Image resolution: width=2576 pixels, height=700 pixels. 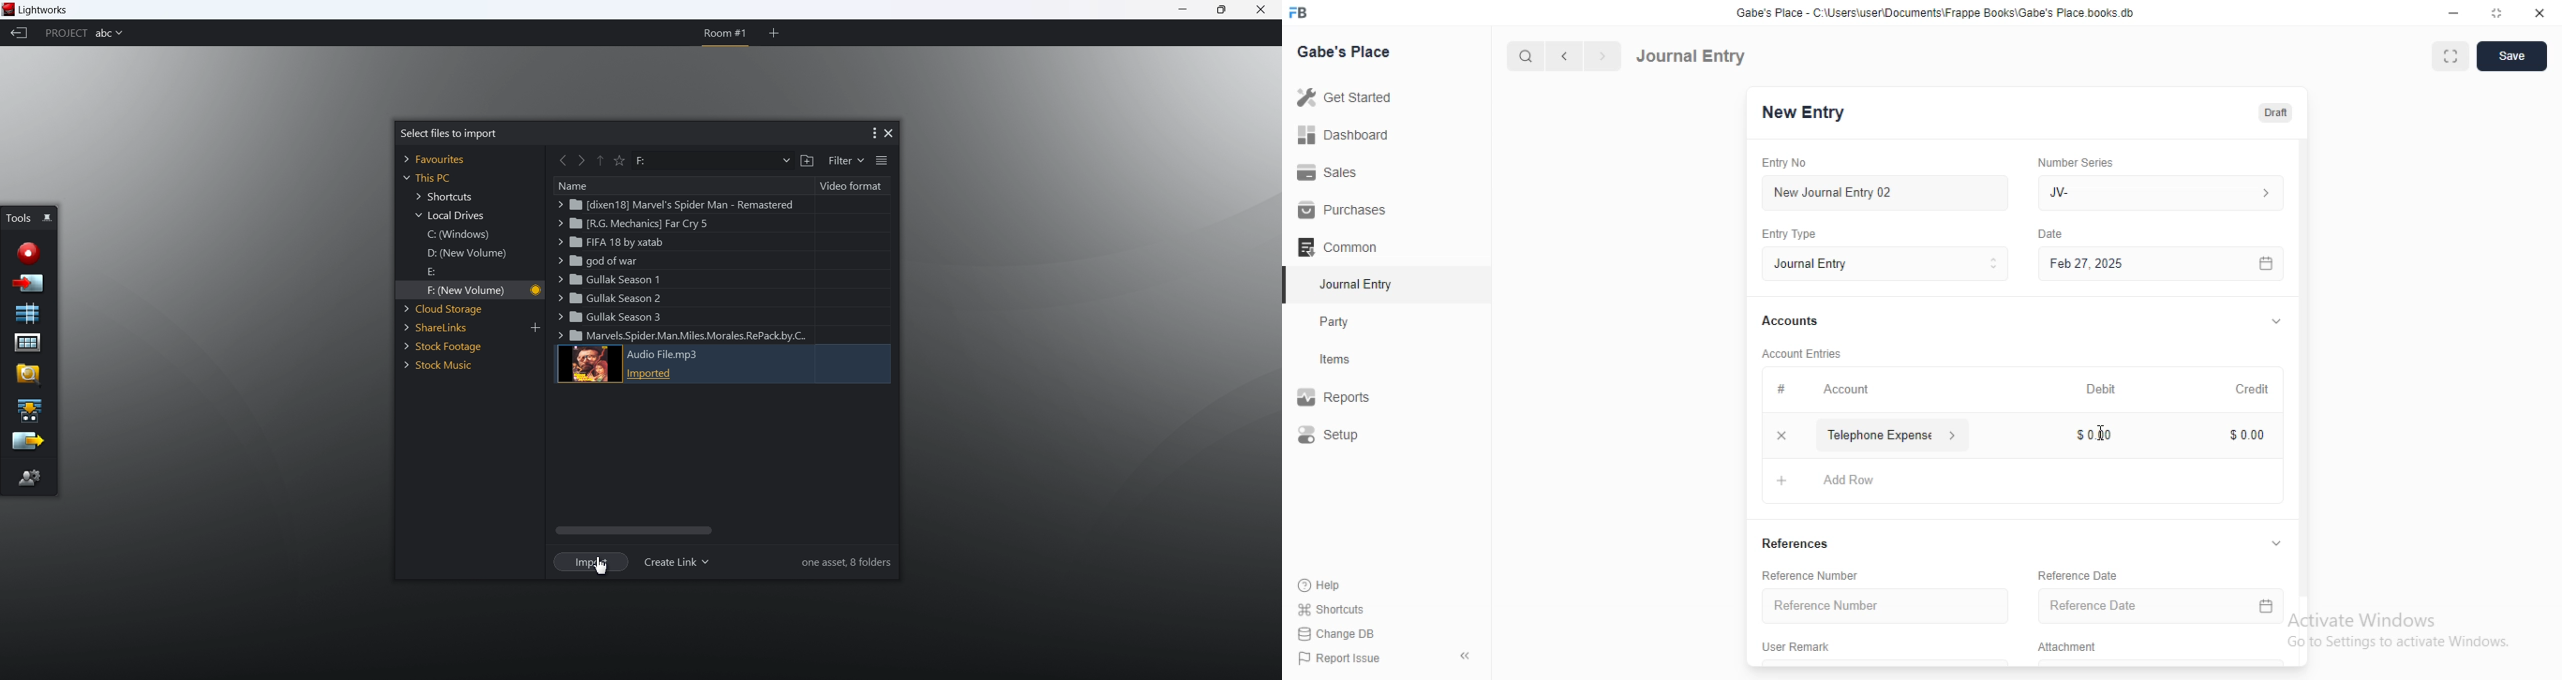 I want to click on Account, so click(x=1847, y=390).